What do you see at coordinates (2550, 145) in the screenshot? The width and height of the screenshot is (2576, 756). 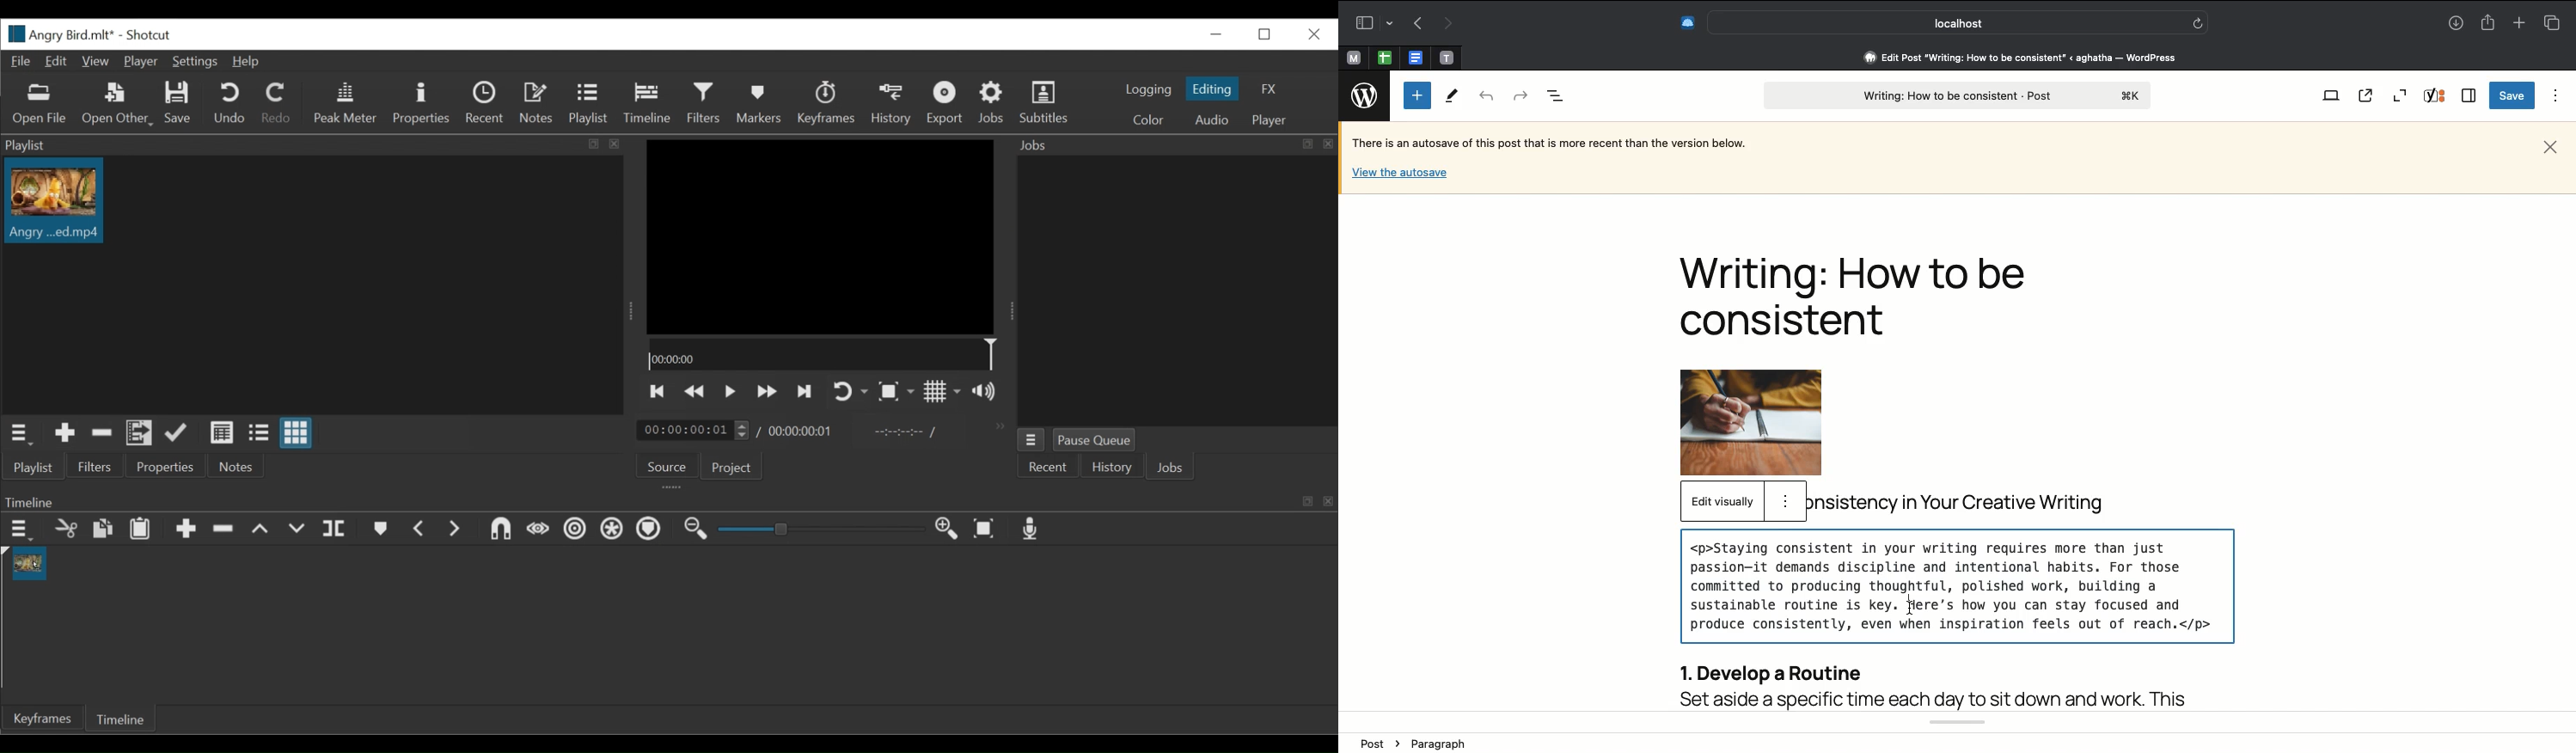 I see `Close` at bounding box center [2550, 145].